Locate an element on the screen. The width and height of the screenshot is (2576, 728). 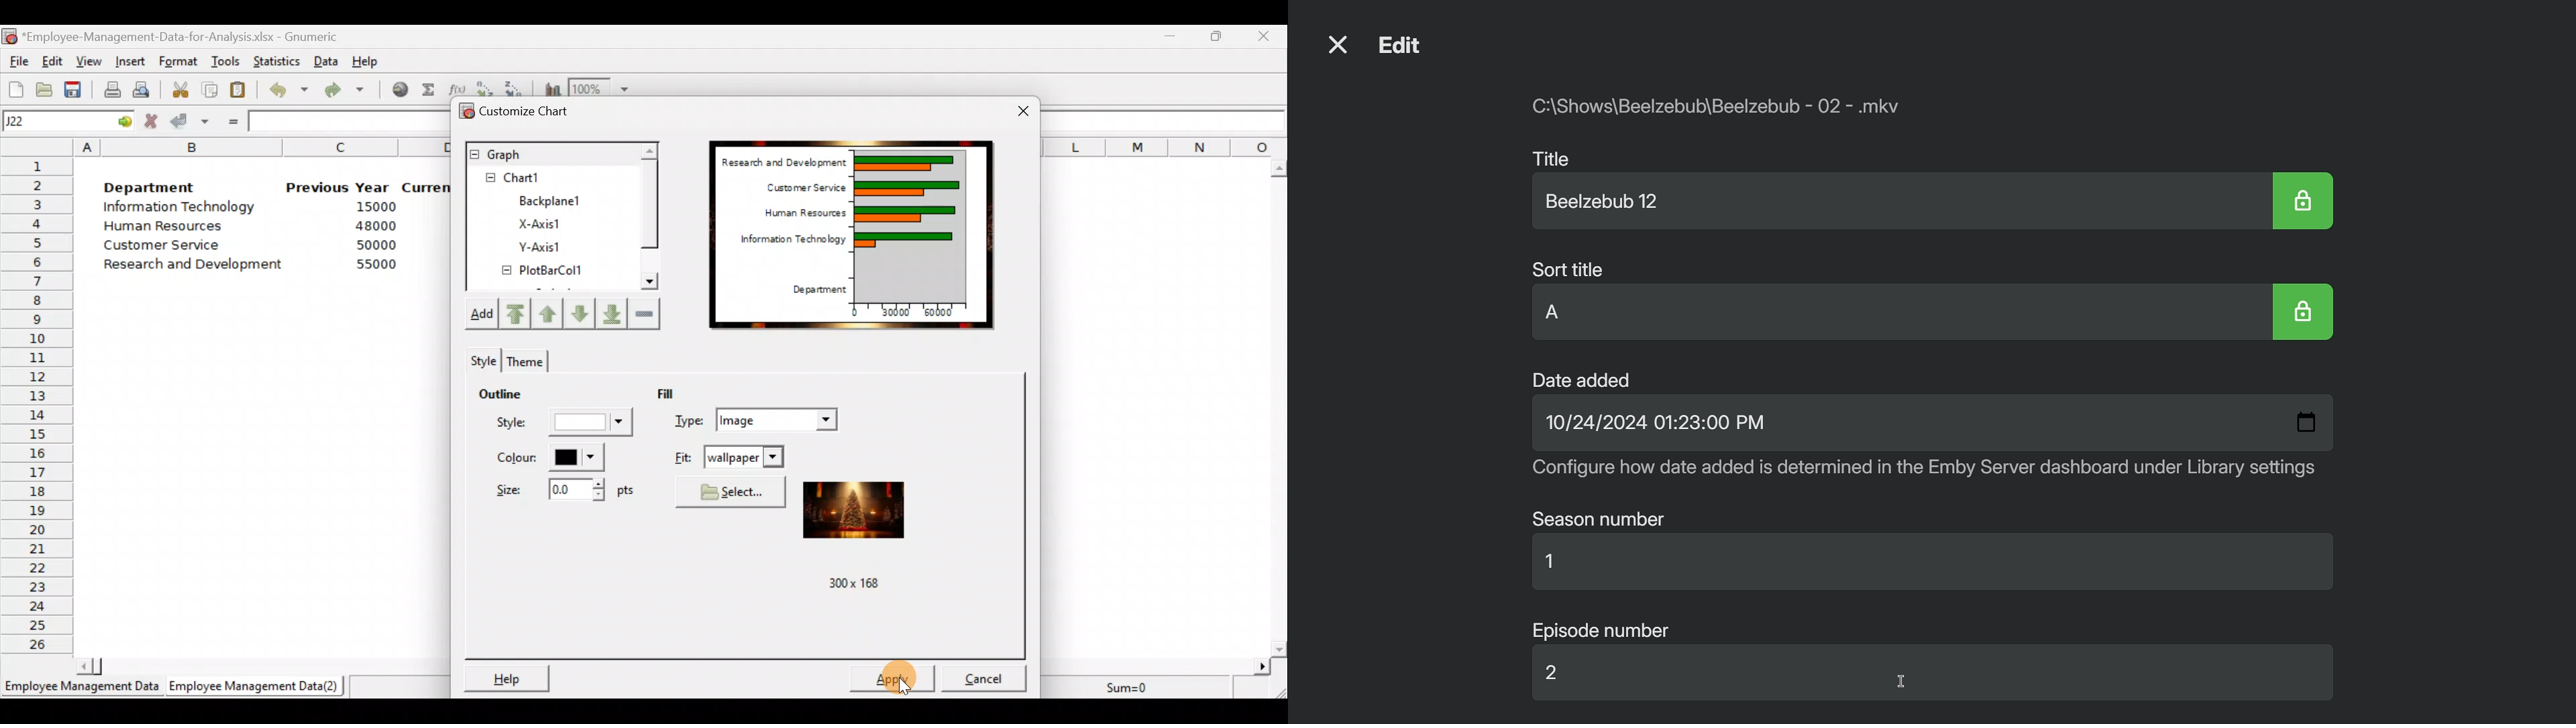
55000 is located at coordinates (374, 265).